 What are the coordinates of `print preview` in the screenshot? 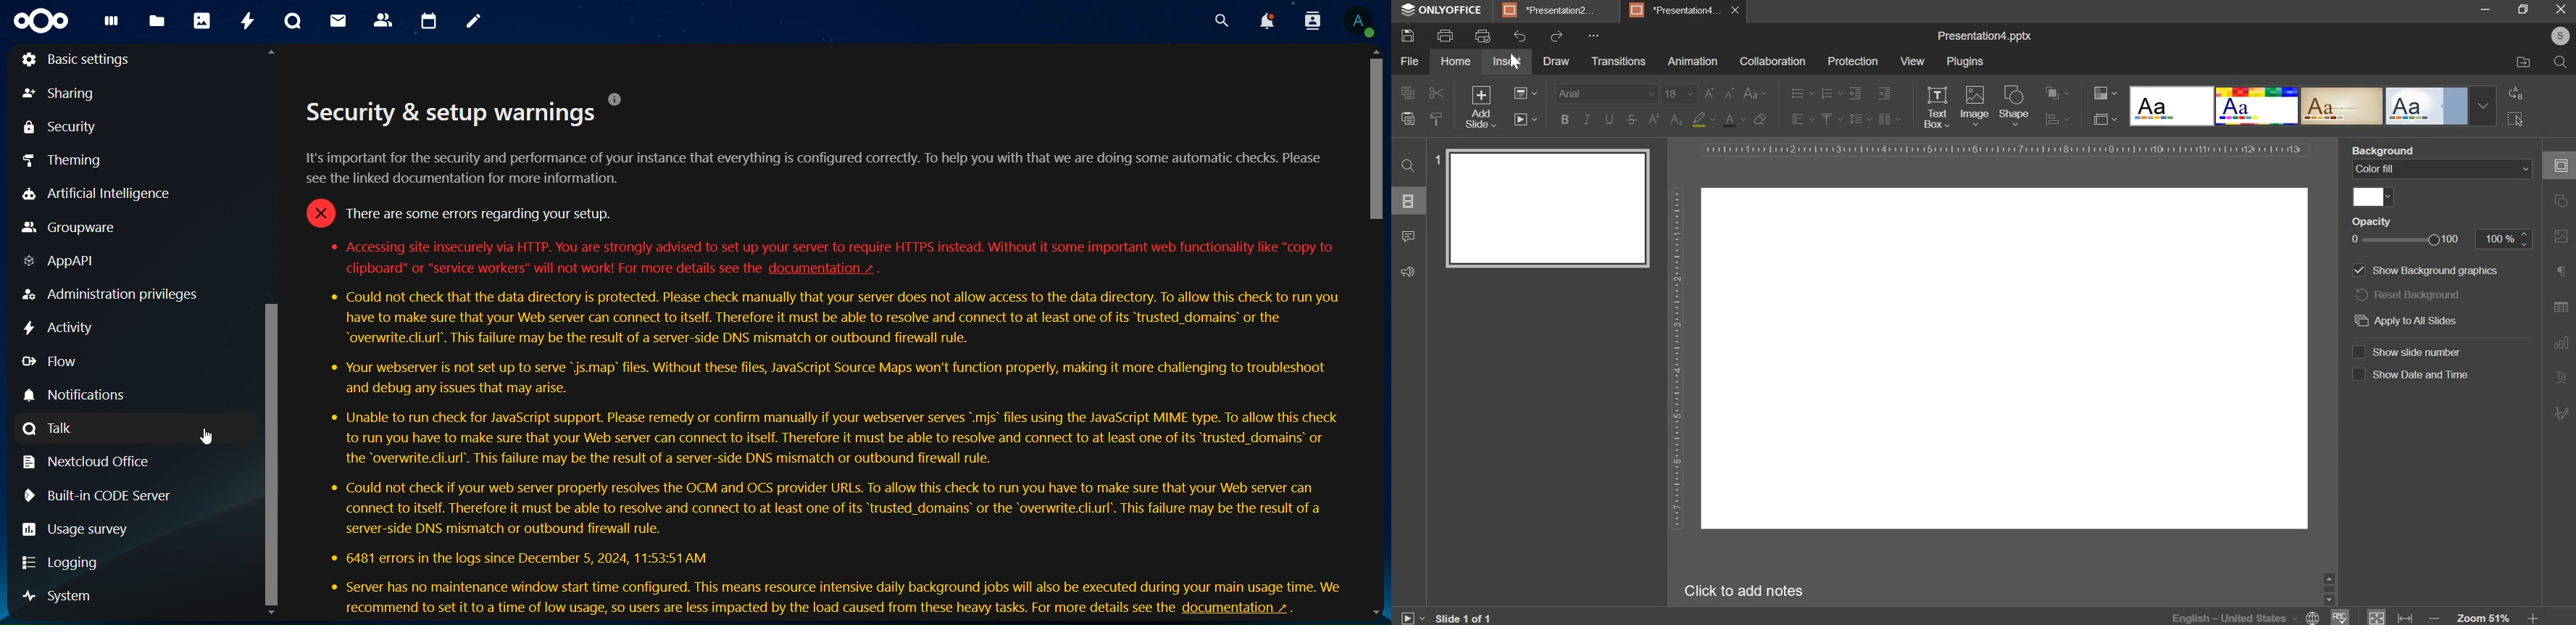 It's located at (1483, 37).